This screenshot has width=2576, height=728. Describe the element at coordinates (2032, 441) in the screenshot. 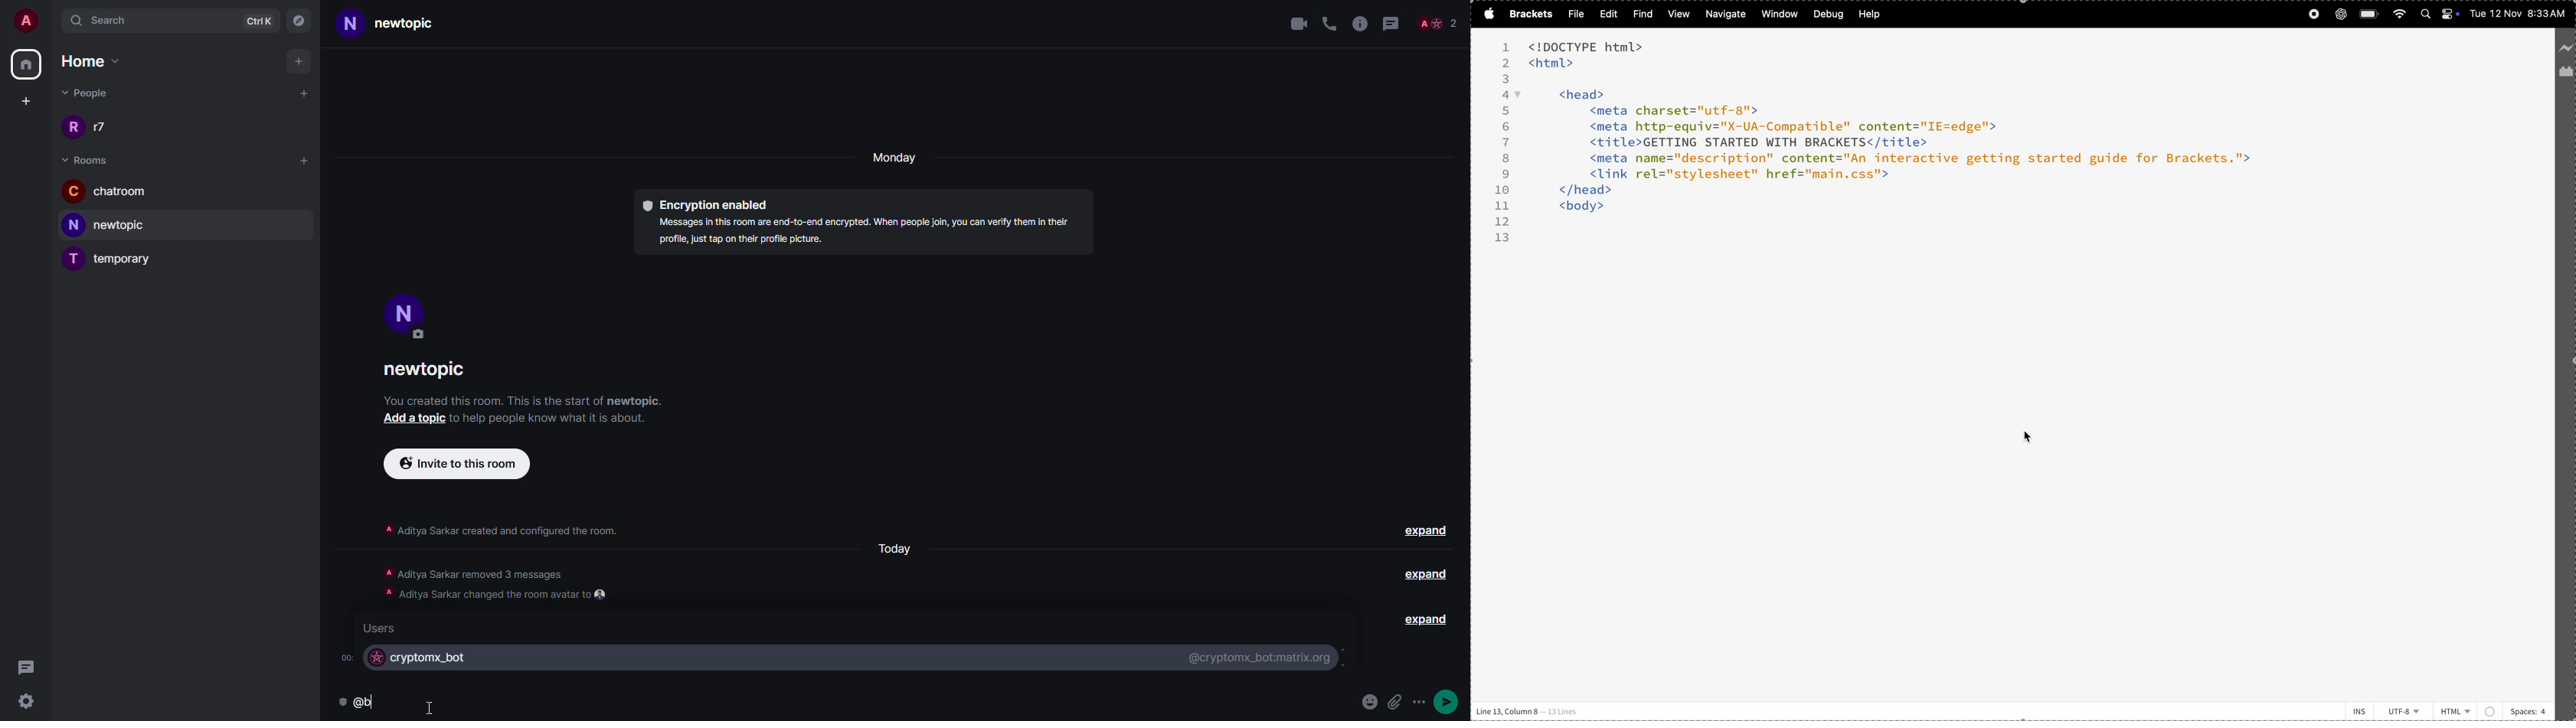

I see `cursor` at that location.